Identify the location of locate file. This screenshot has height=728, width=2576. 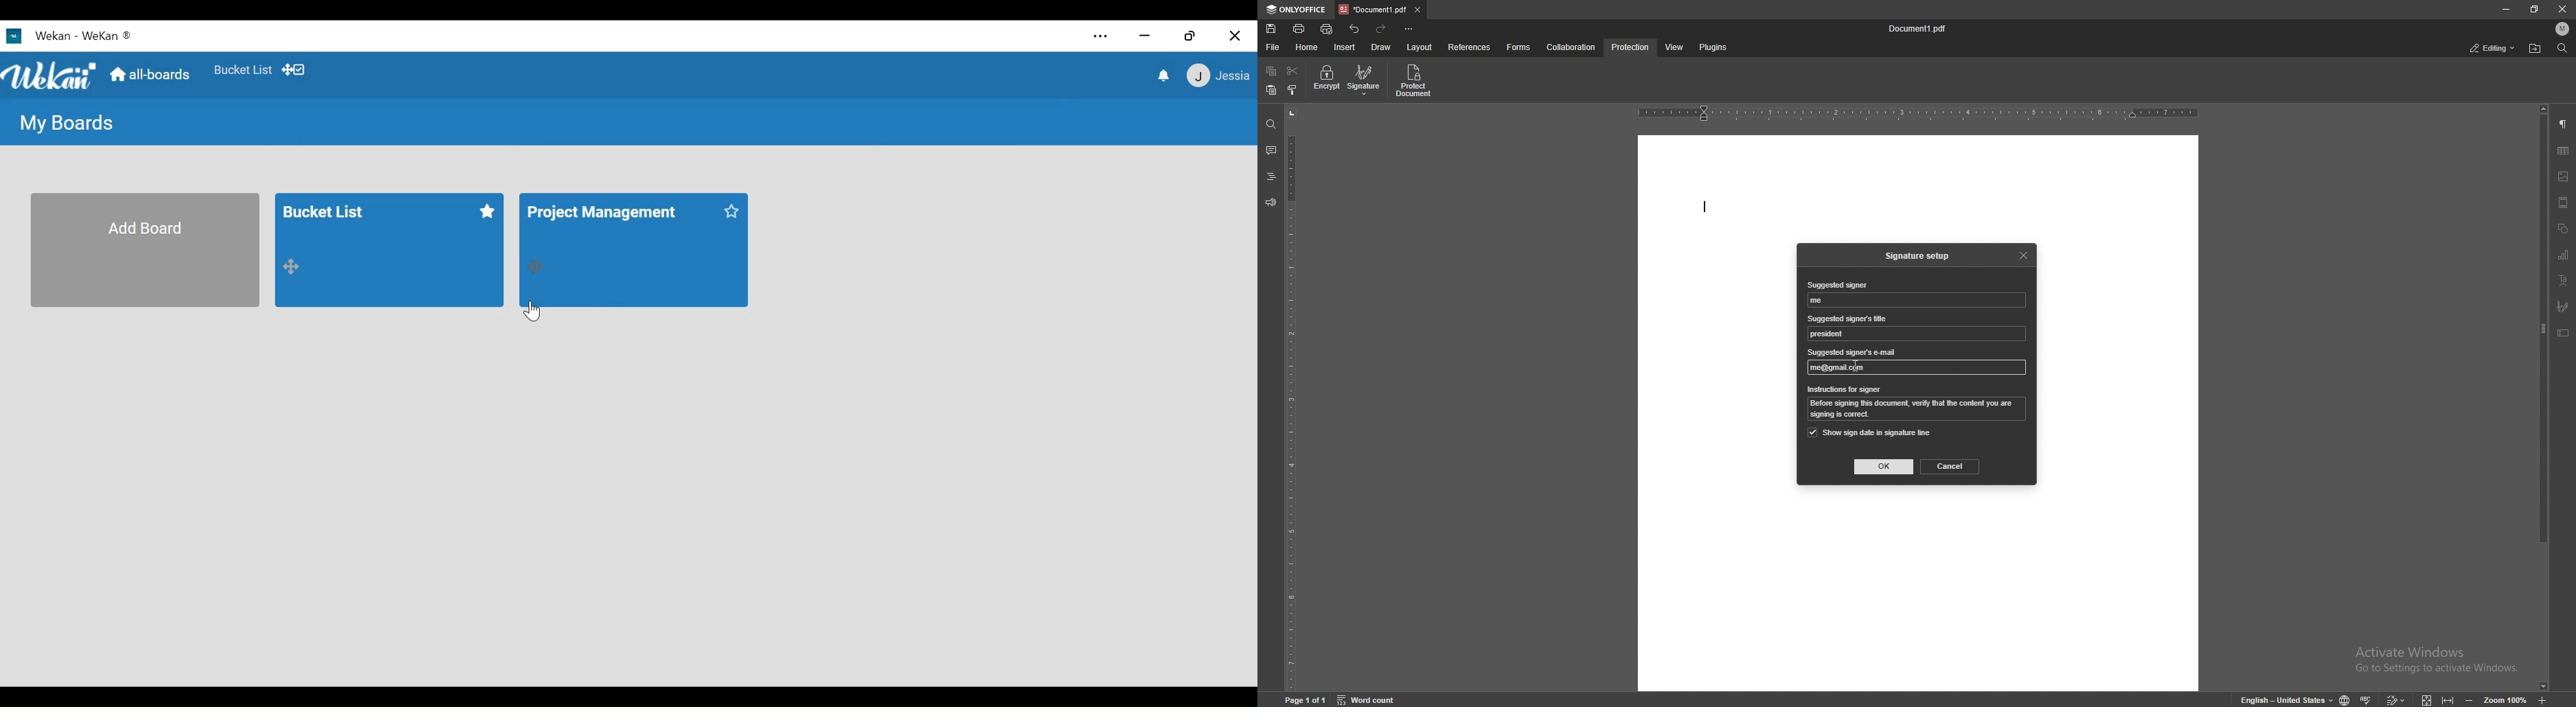
(2535, 49).